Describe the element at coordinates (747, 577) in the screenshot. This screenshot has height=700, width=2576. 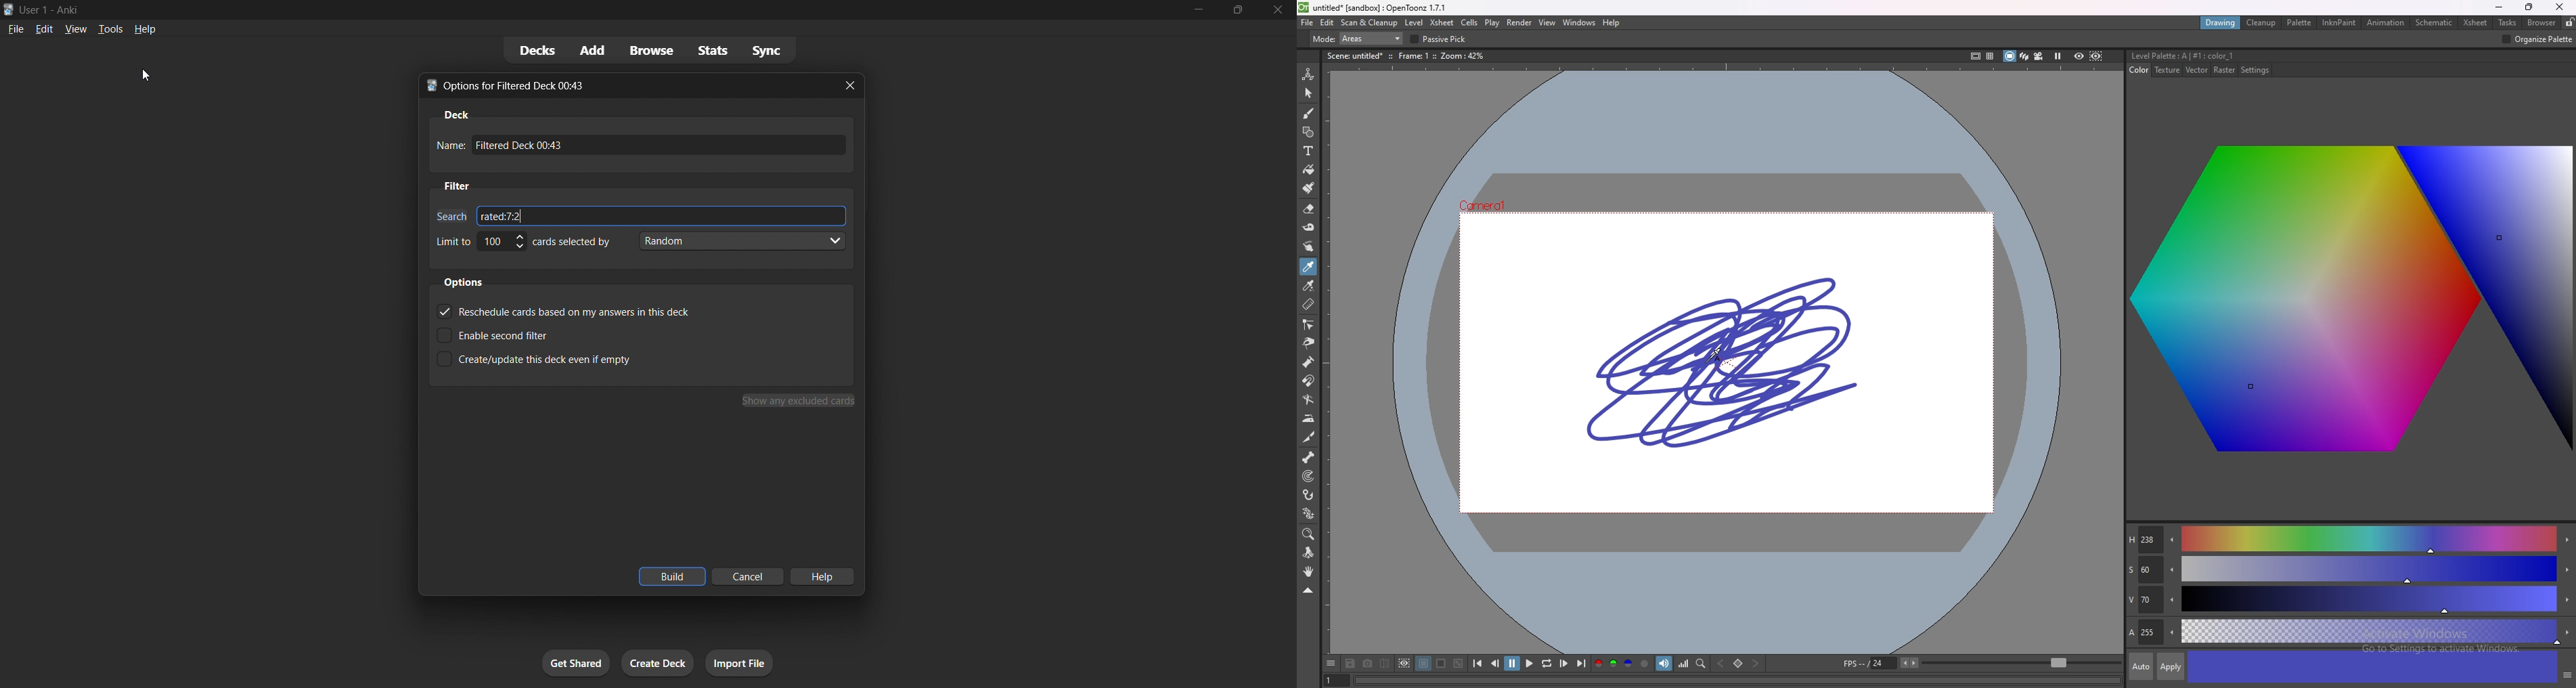
I see `cancel` at that location.